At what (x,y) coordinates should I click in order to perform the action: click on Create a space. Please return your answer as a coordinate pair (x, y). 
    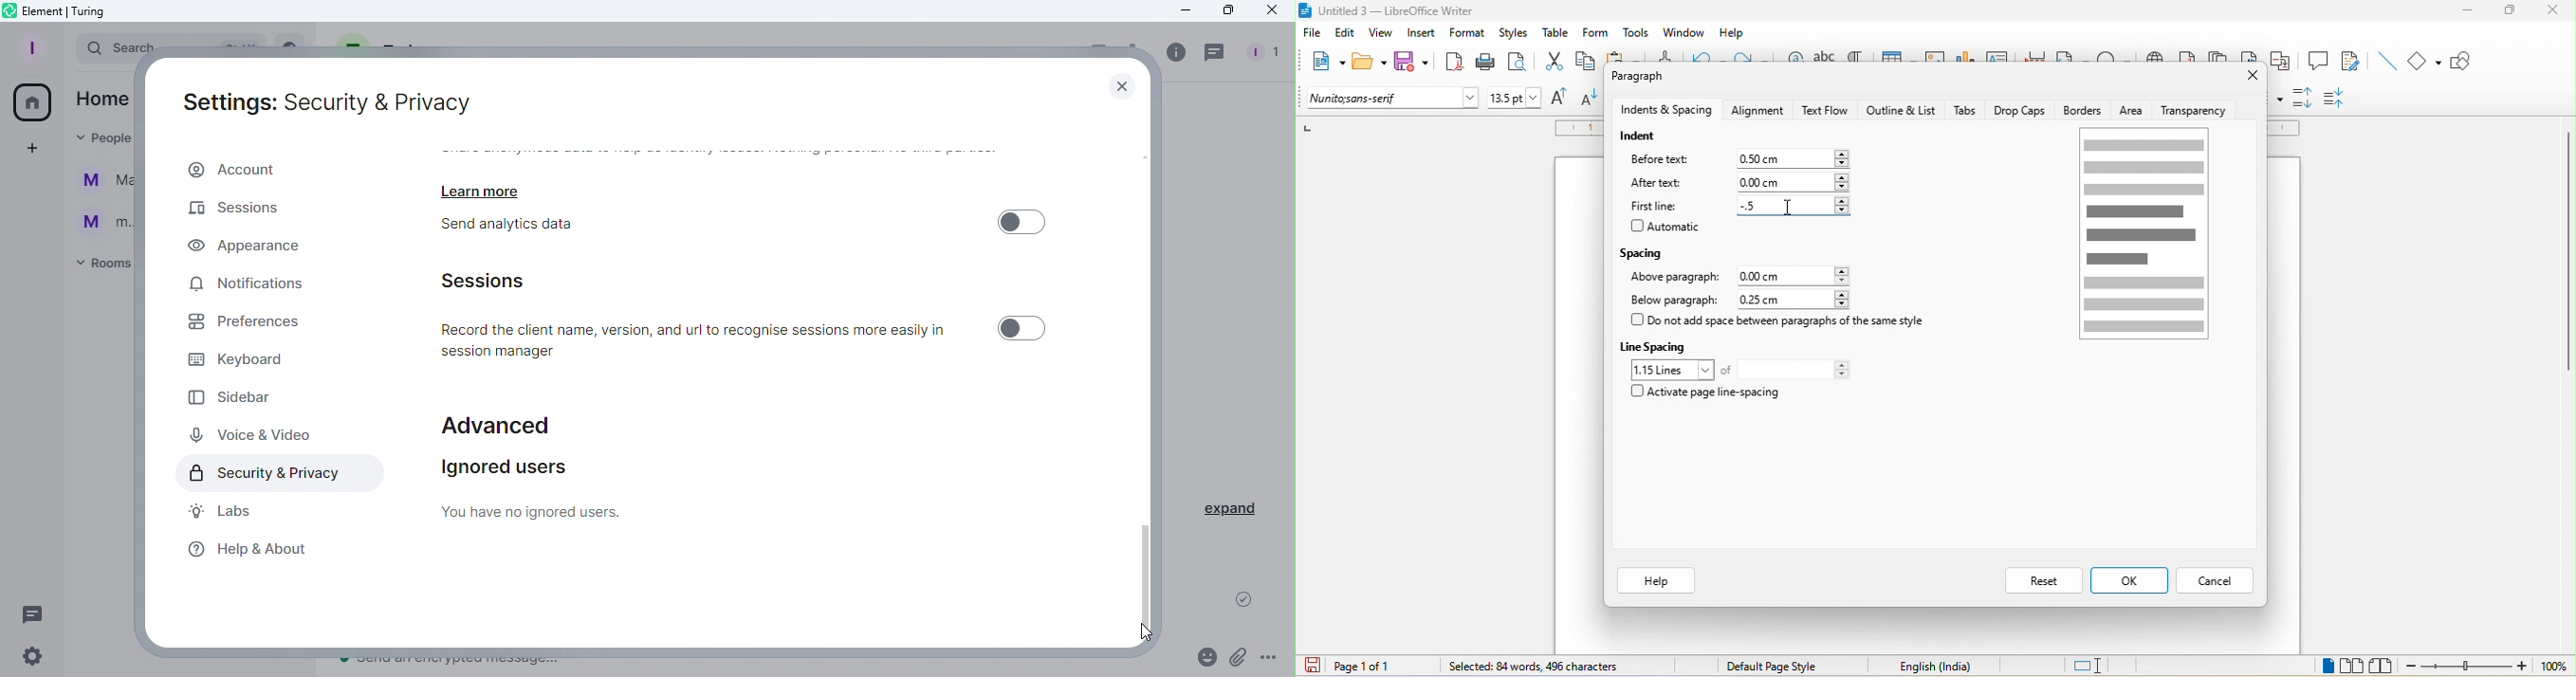
    Looking at the image, I should click on (31, 149).